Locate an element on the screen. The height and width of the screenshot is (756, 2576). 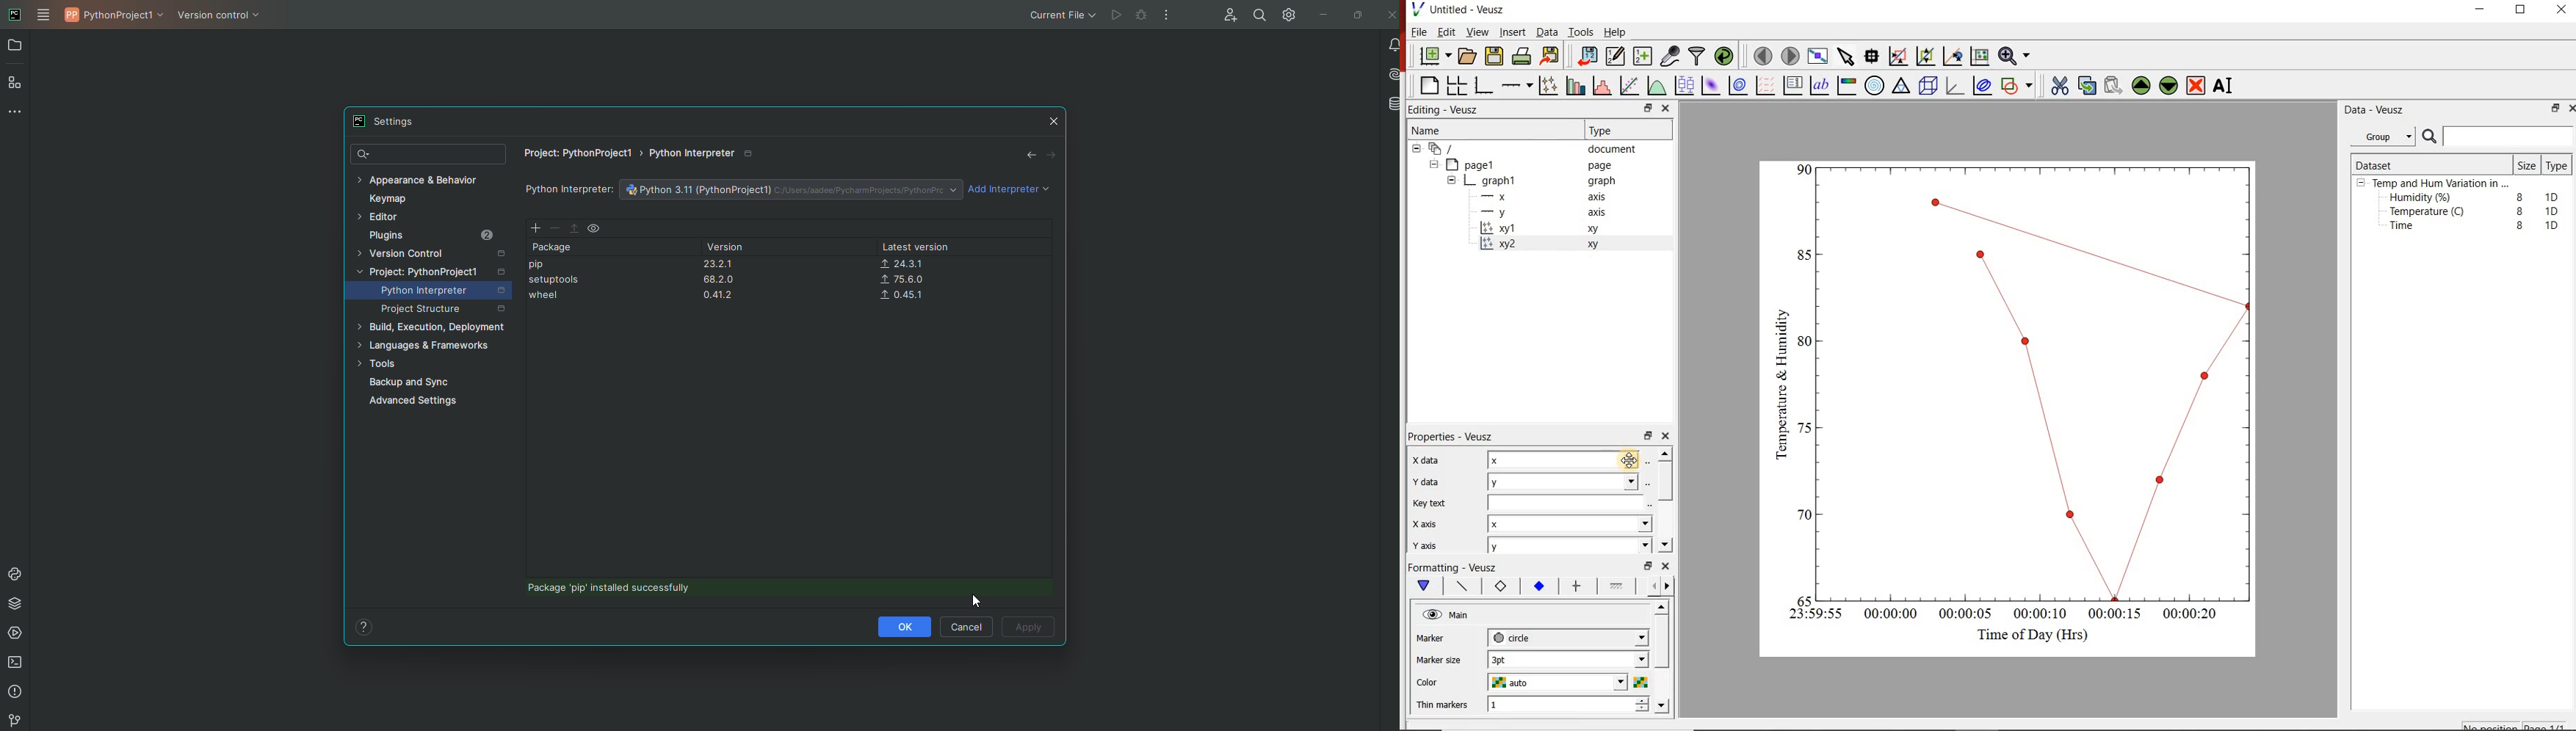
Help is located at coordinates (1616, 31).